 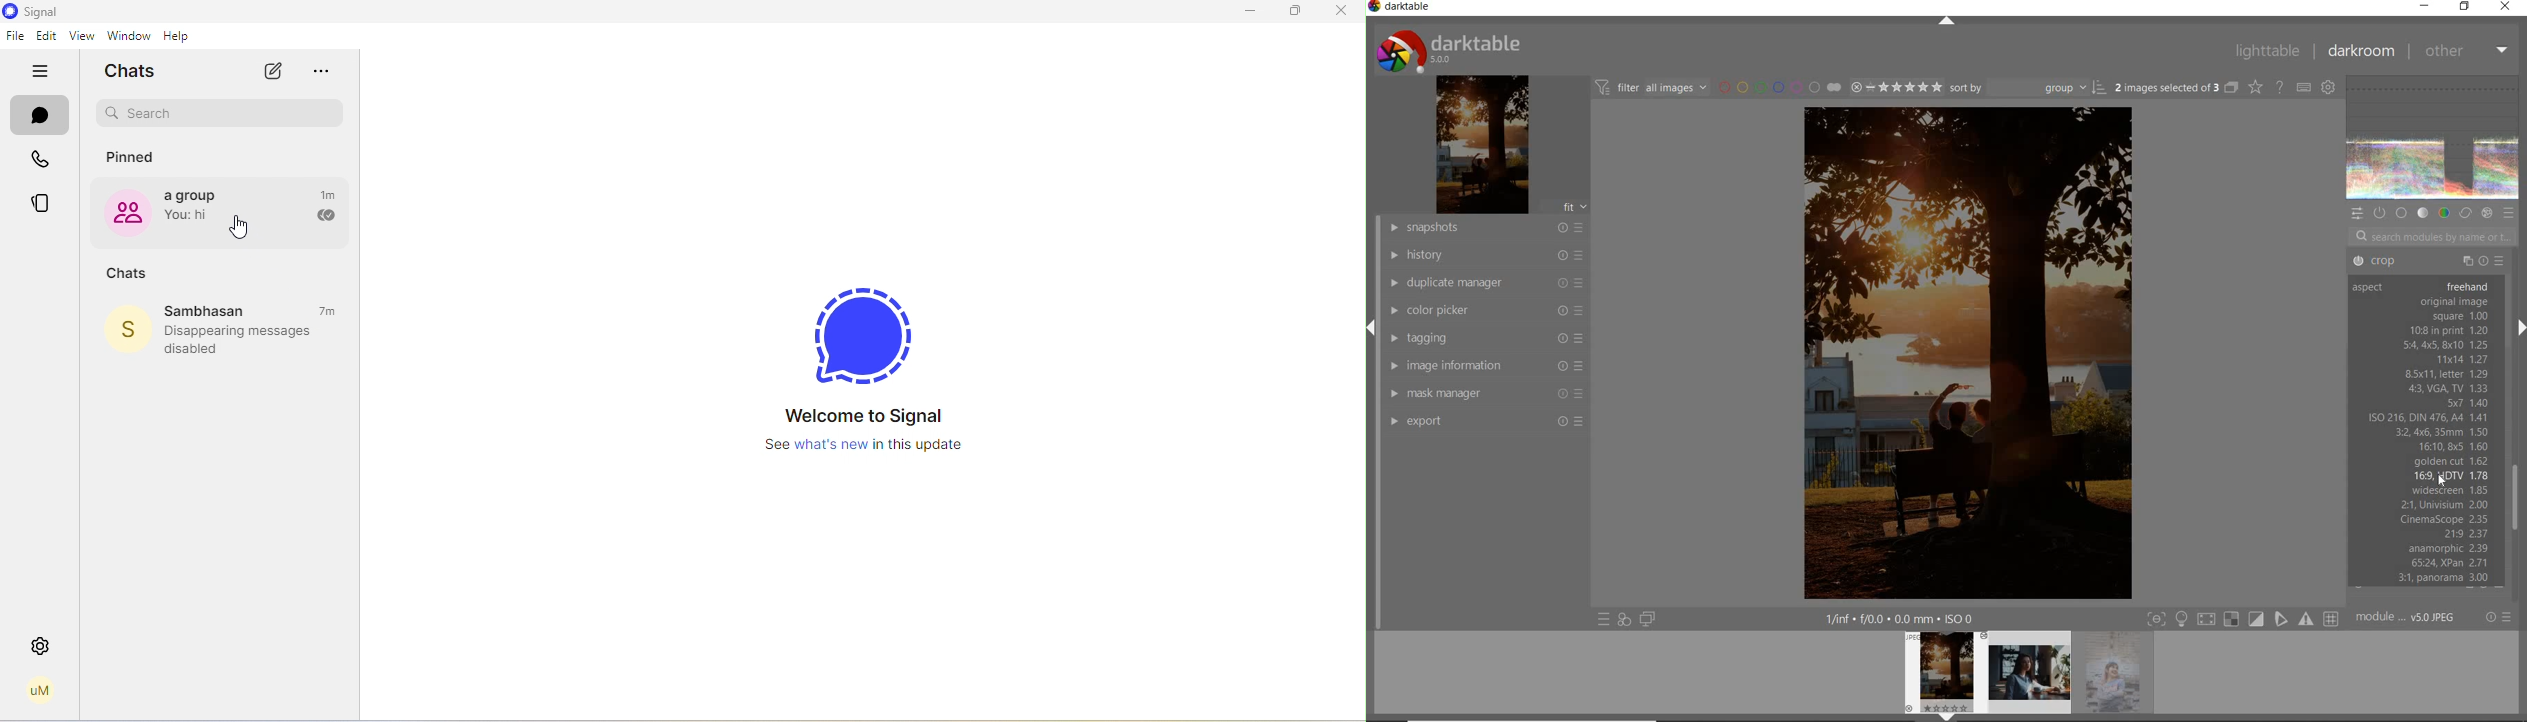 What do you see at coordinates (2427, 236) in the screenshot?
I see `search modules by name` at bounding box center [2427, 236].